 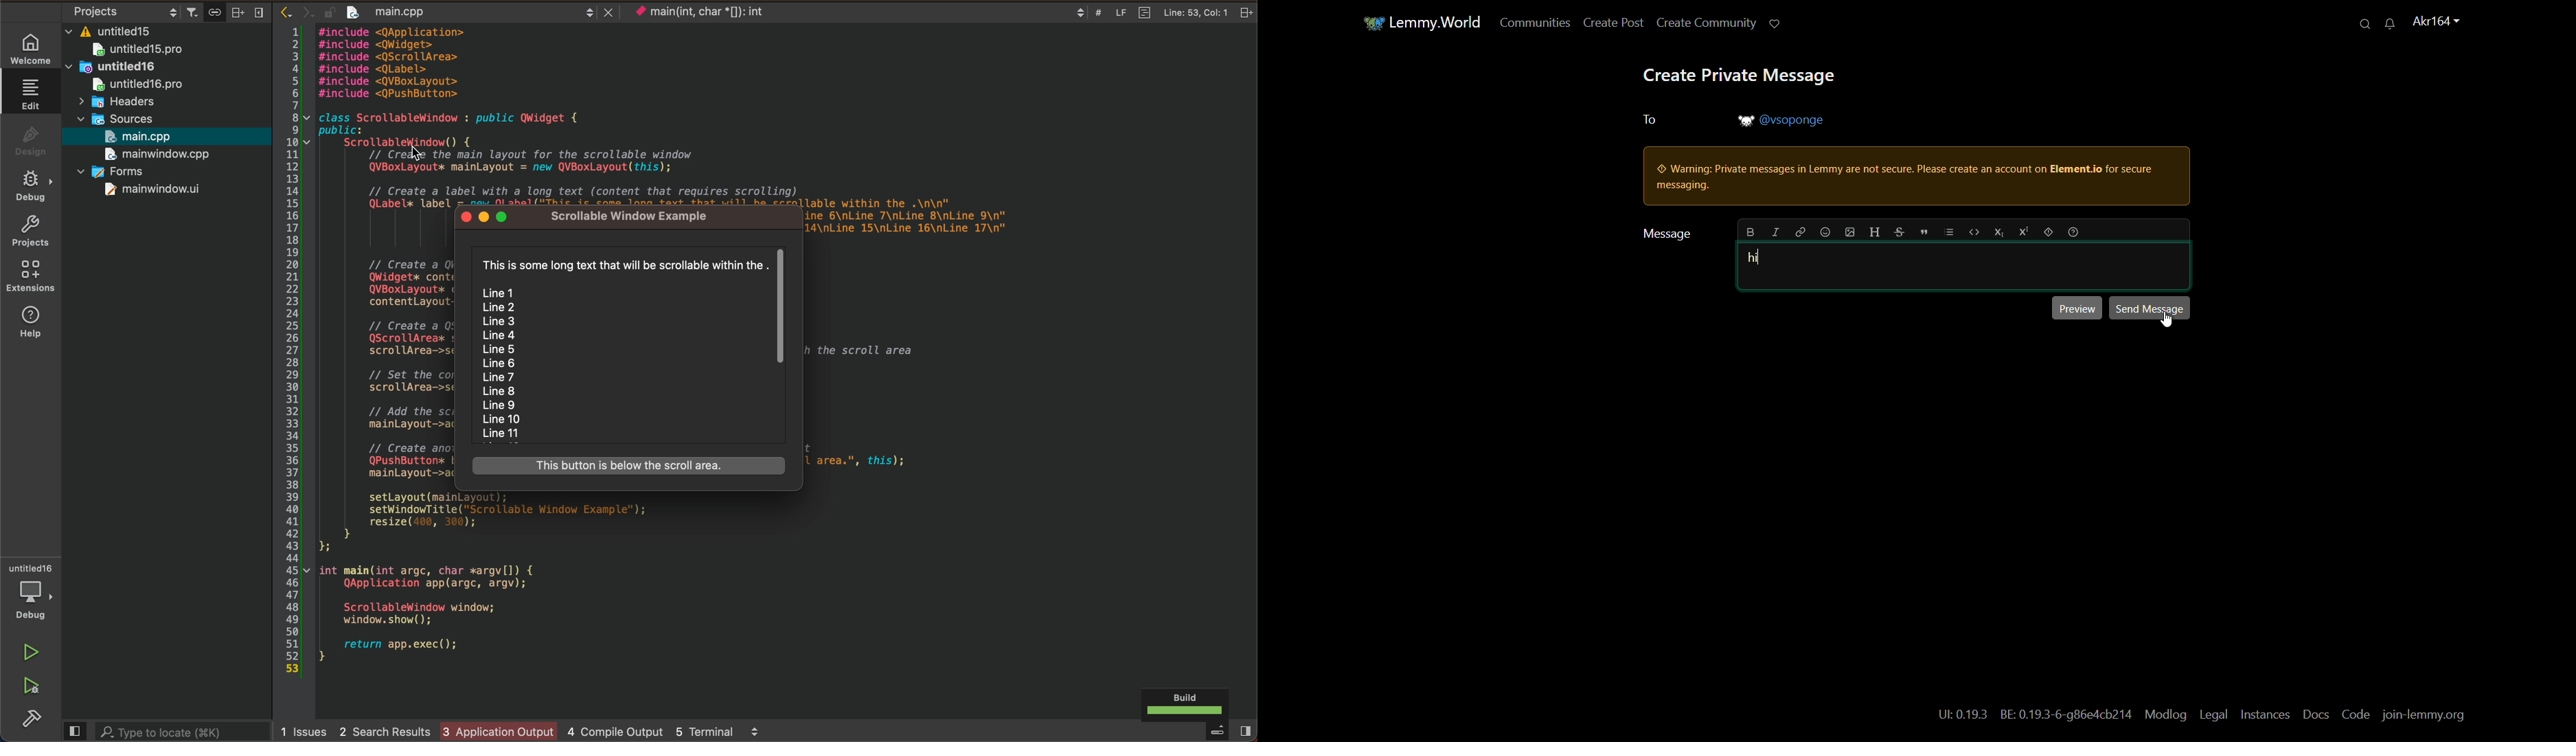 I want to click on send message, so click(x=2150, y=307).